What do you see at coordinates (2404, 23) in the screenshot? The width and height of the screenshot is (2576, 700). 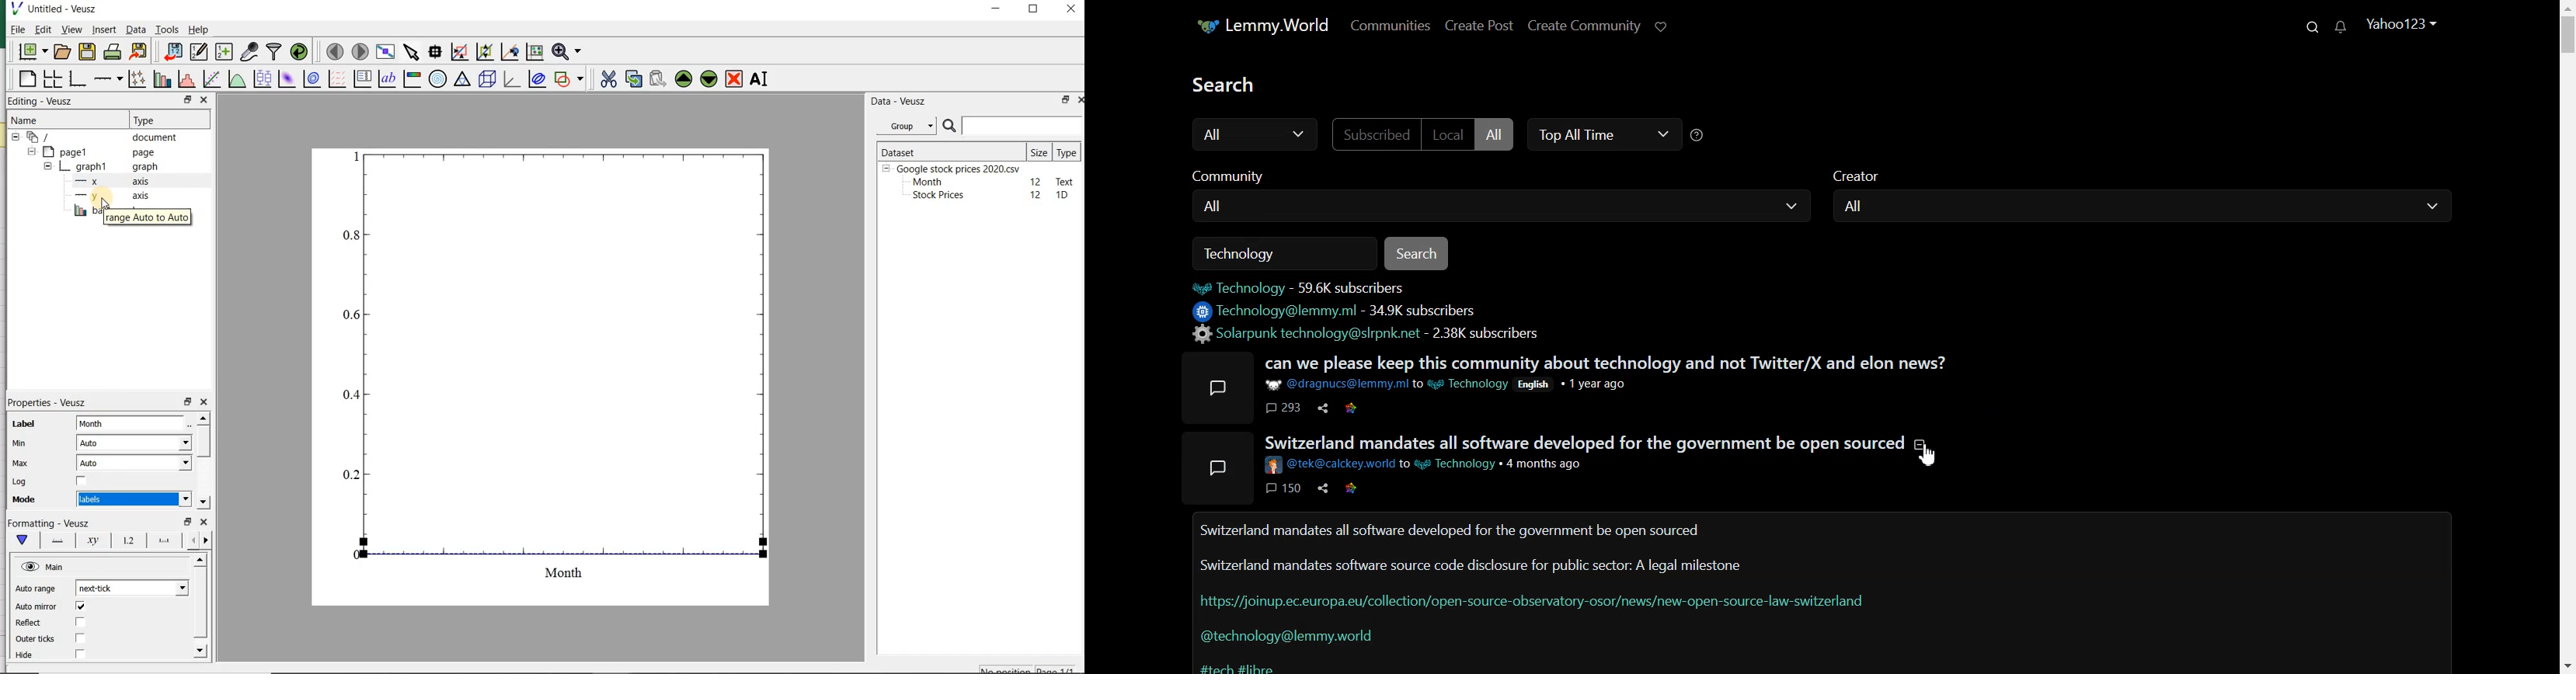 I see `Profile` at bounding box center [2404, 23].